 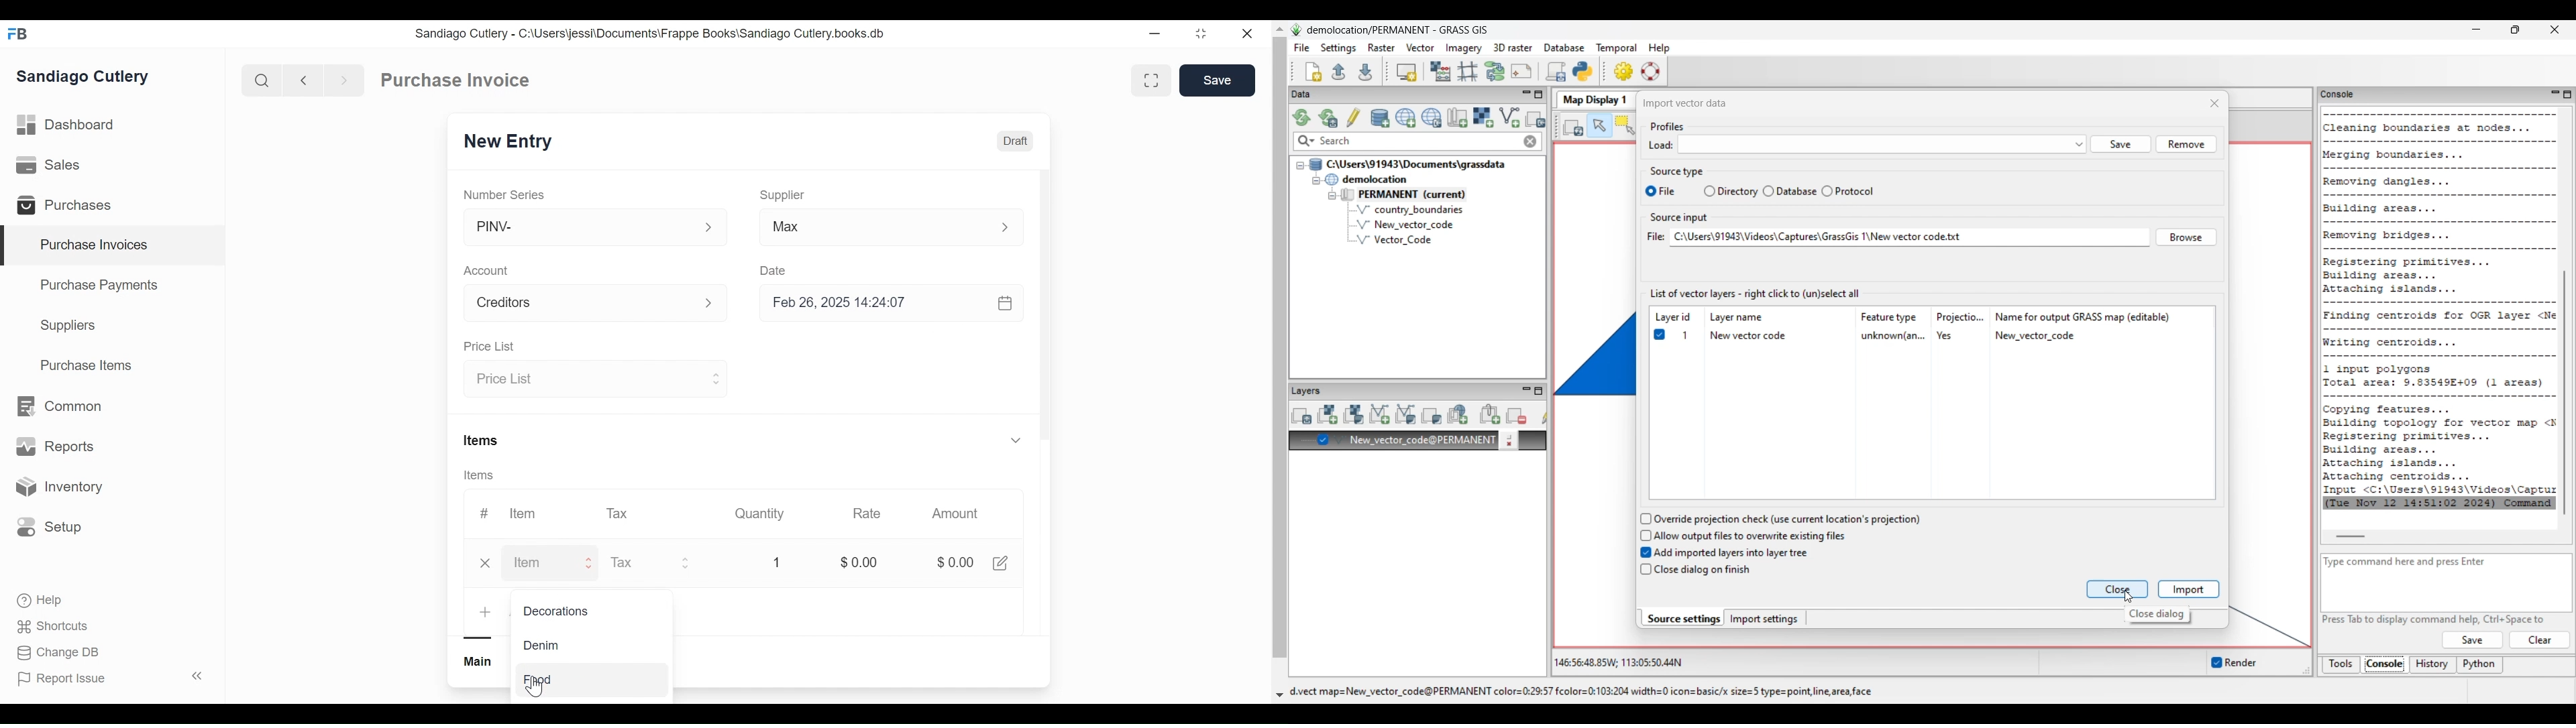 I want to click on Purchases, so click(x=70, y=207).